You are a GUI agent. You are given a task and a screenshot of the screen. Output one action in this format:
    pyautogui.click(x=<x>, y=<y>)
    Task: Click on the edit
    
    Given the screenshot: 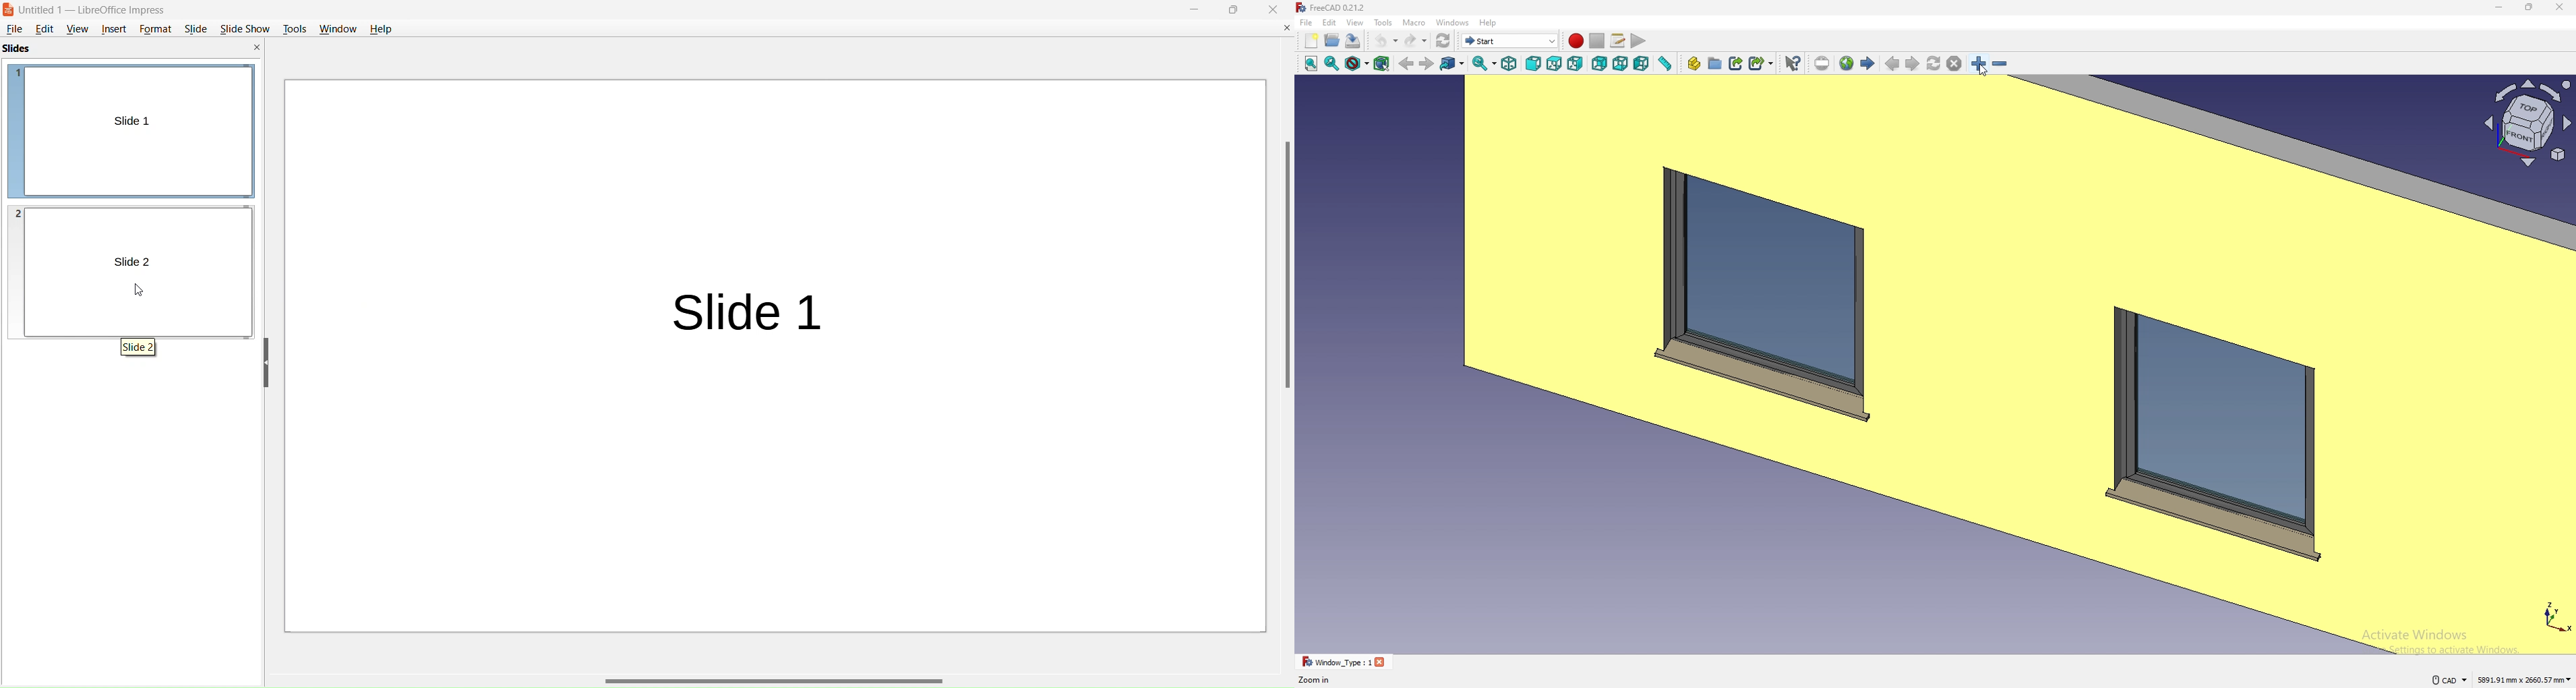 What is the action you would take?
    pyautogui.click(x=1330, y=22)
    